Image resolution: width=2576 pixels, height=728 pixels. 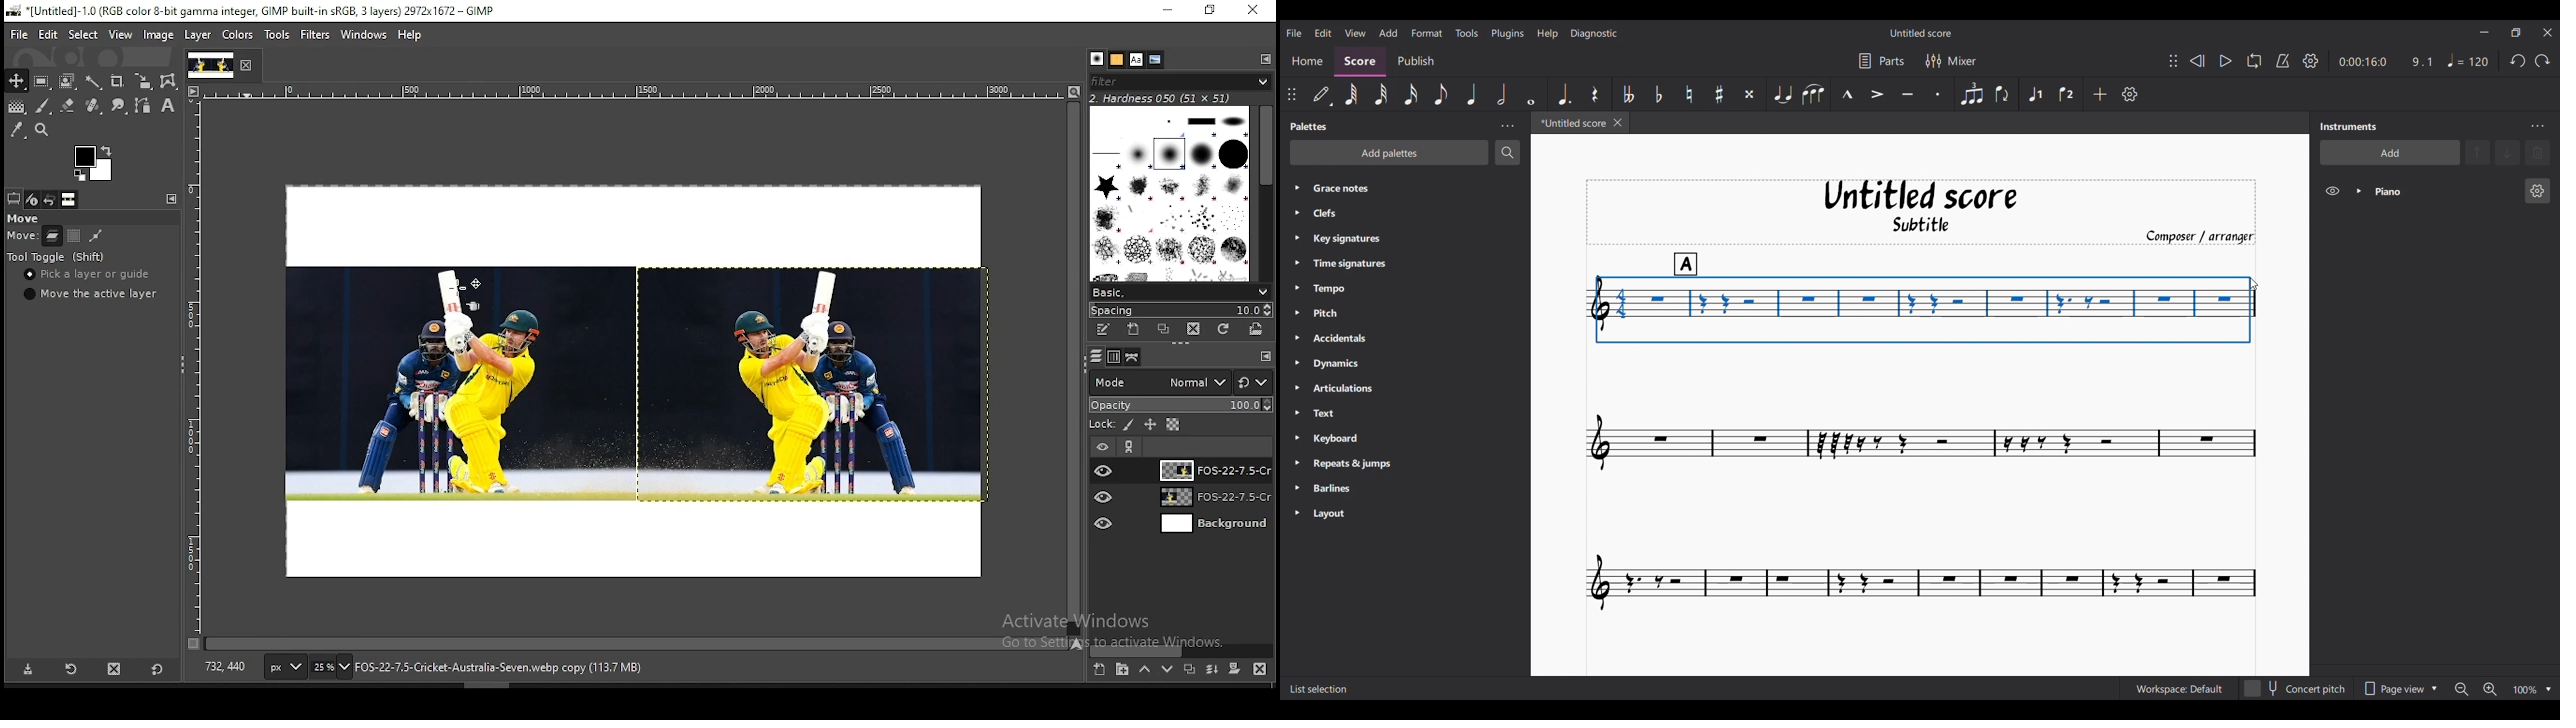 What do you see at coordinates (2399, 689) in the screenshot?
I see `Page view options` at bounding box center [2399, 689].